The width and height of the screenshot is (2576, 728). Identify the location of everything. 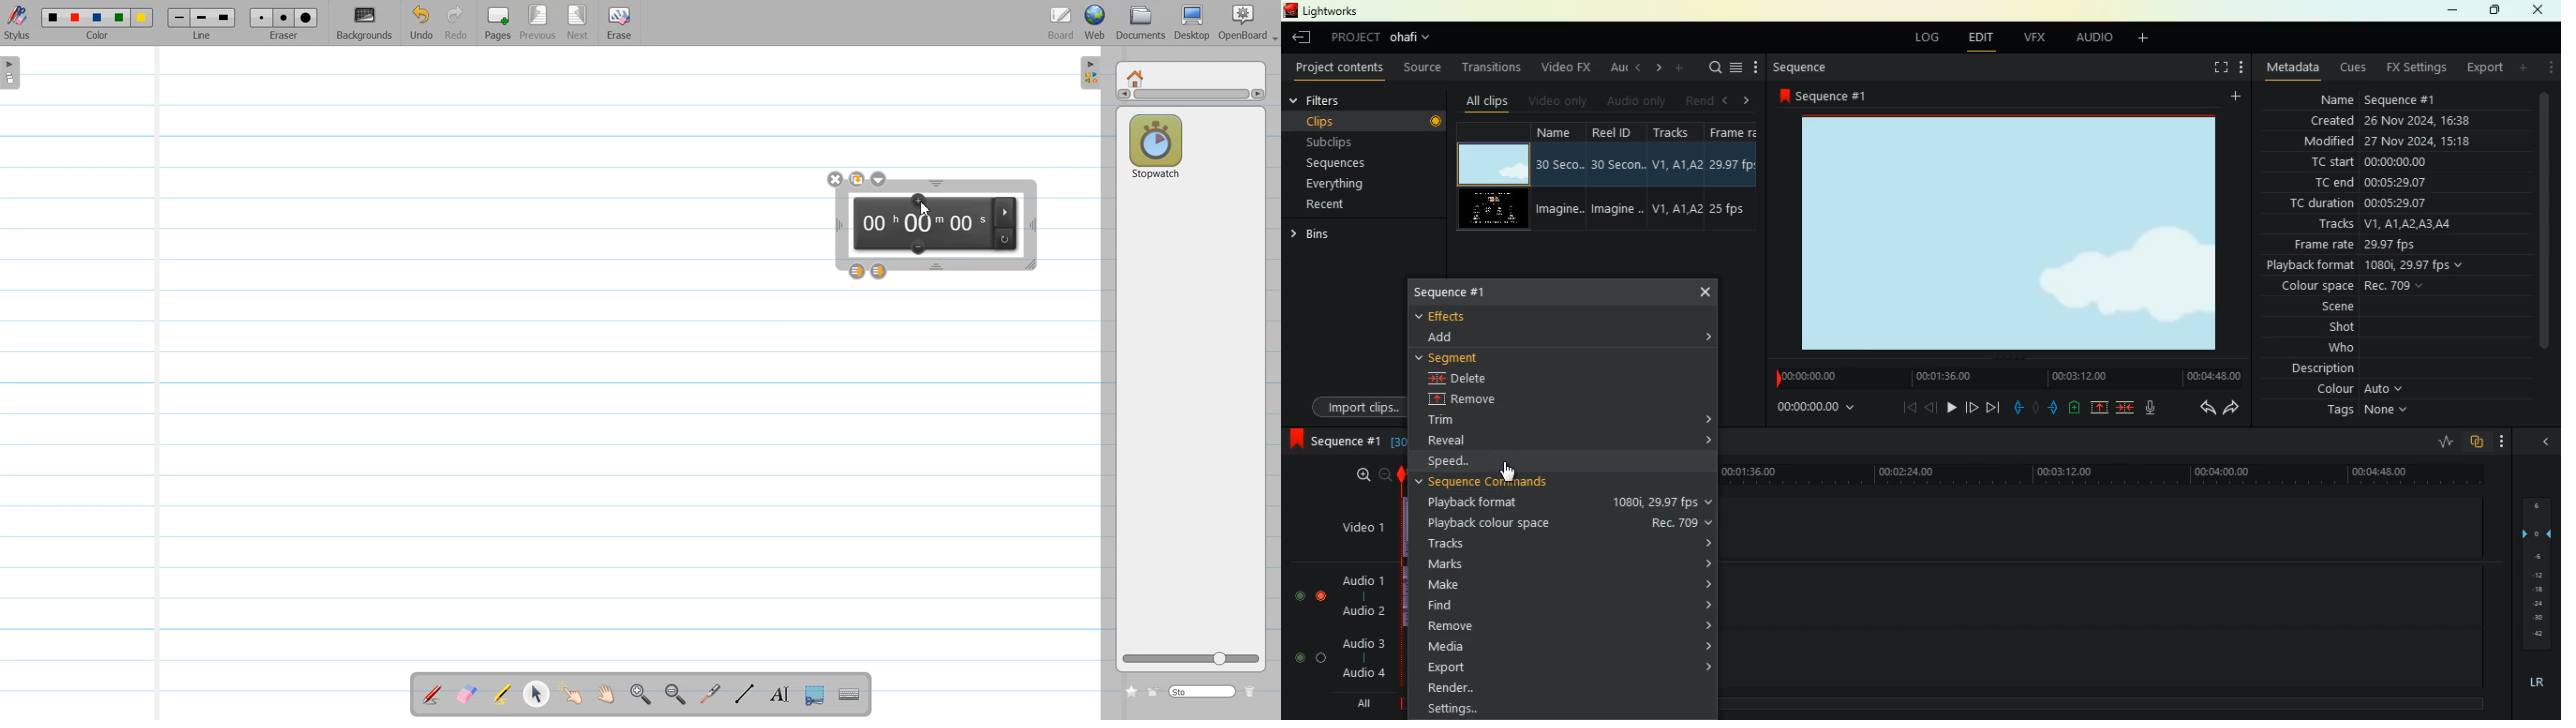
(1342, 184).